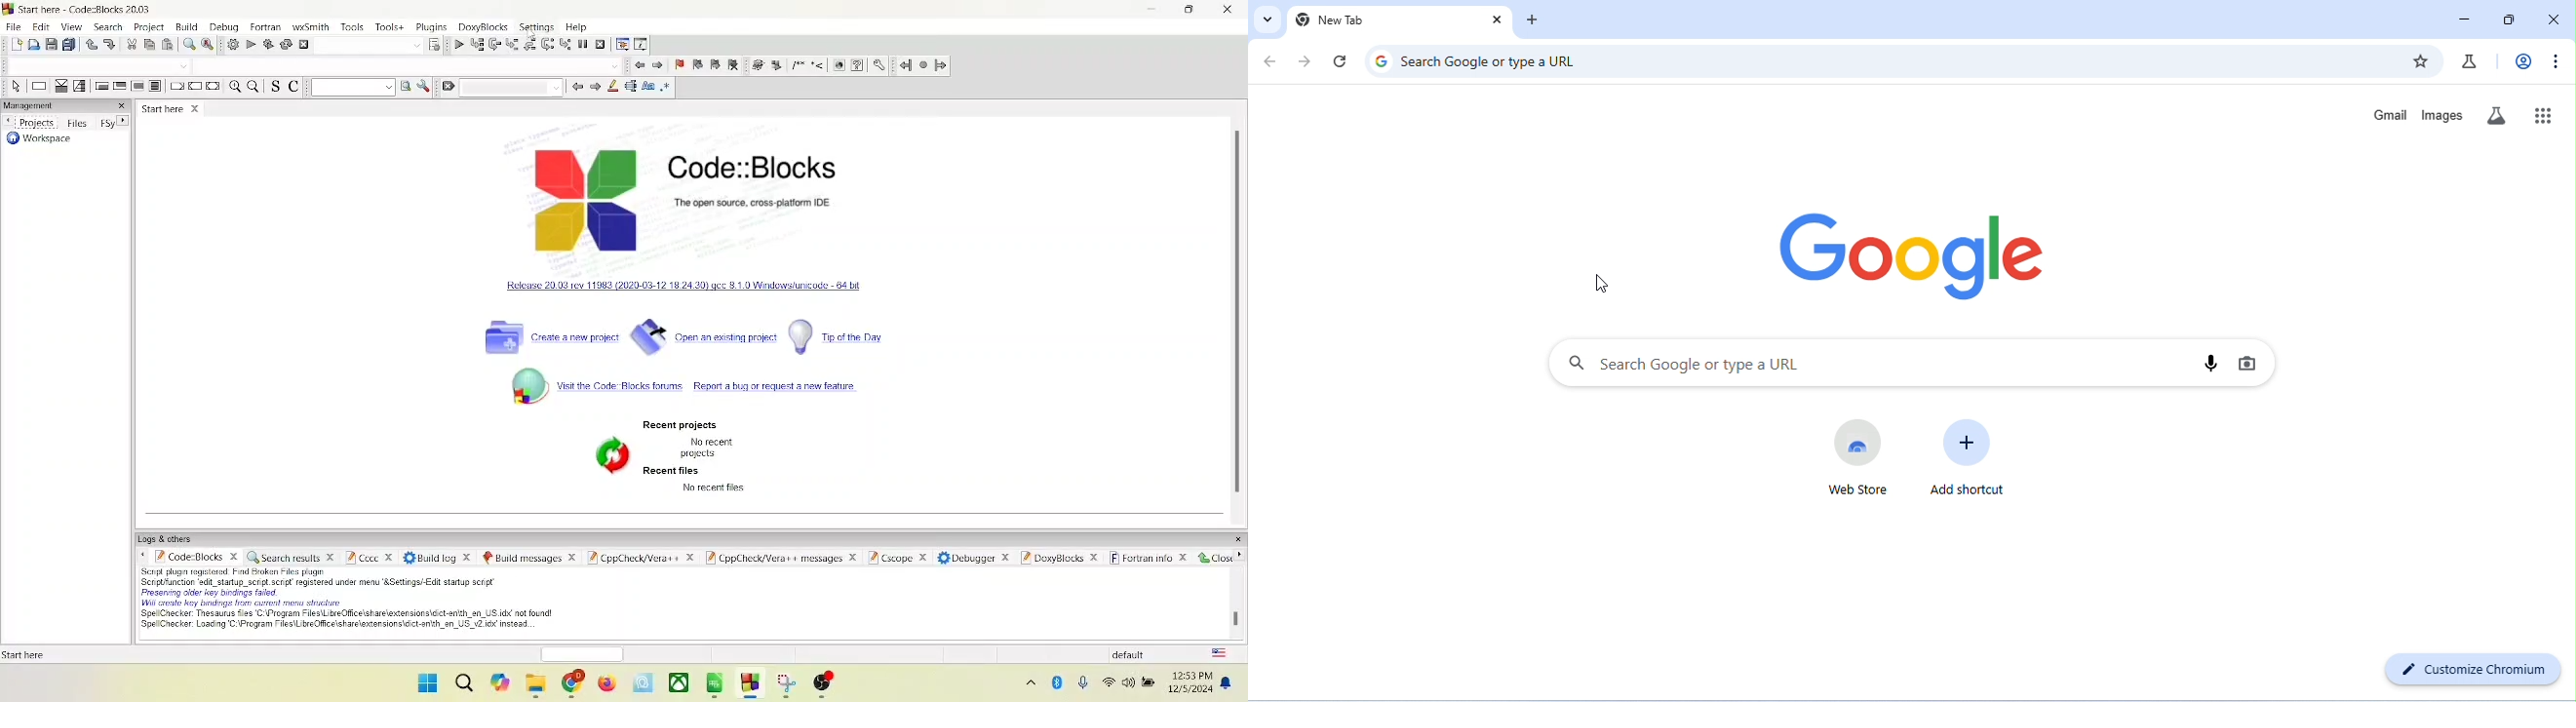 This screenshot has width=2576, height=728. Describe the element at coordinates (527, 45) in the screenshot. I see `step out` at that location.